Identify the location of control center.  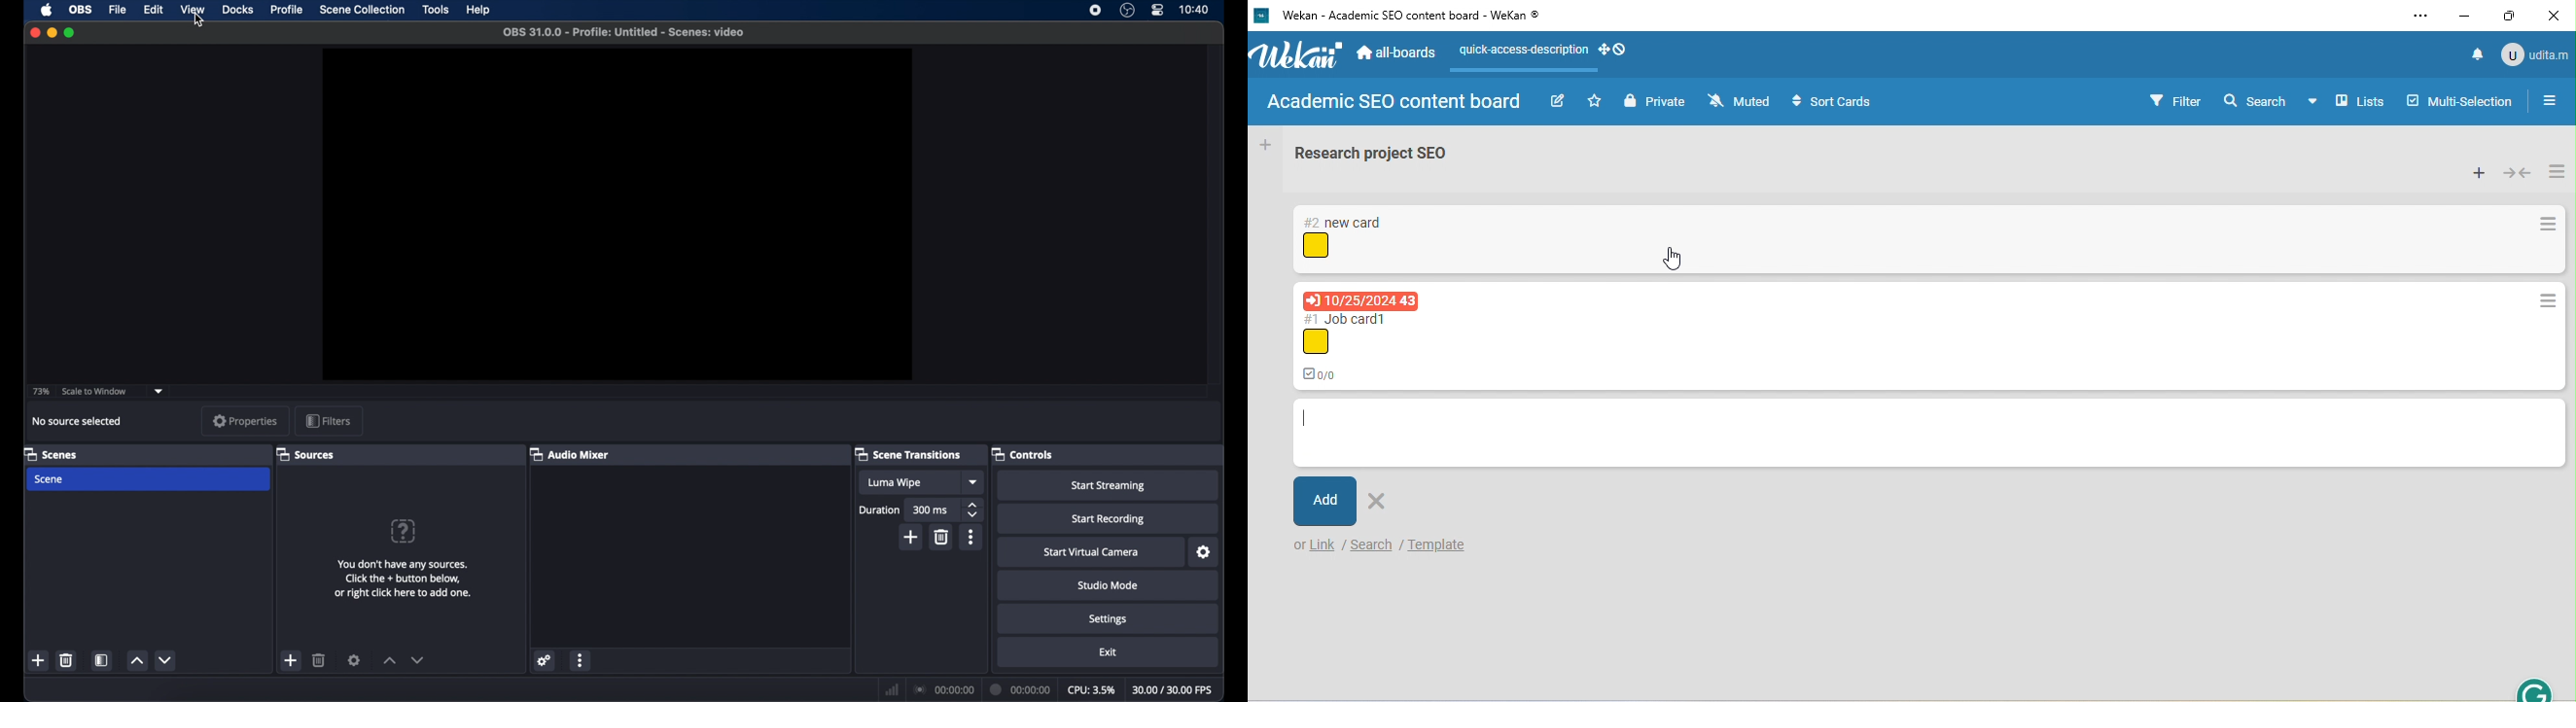
(1158, 10).